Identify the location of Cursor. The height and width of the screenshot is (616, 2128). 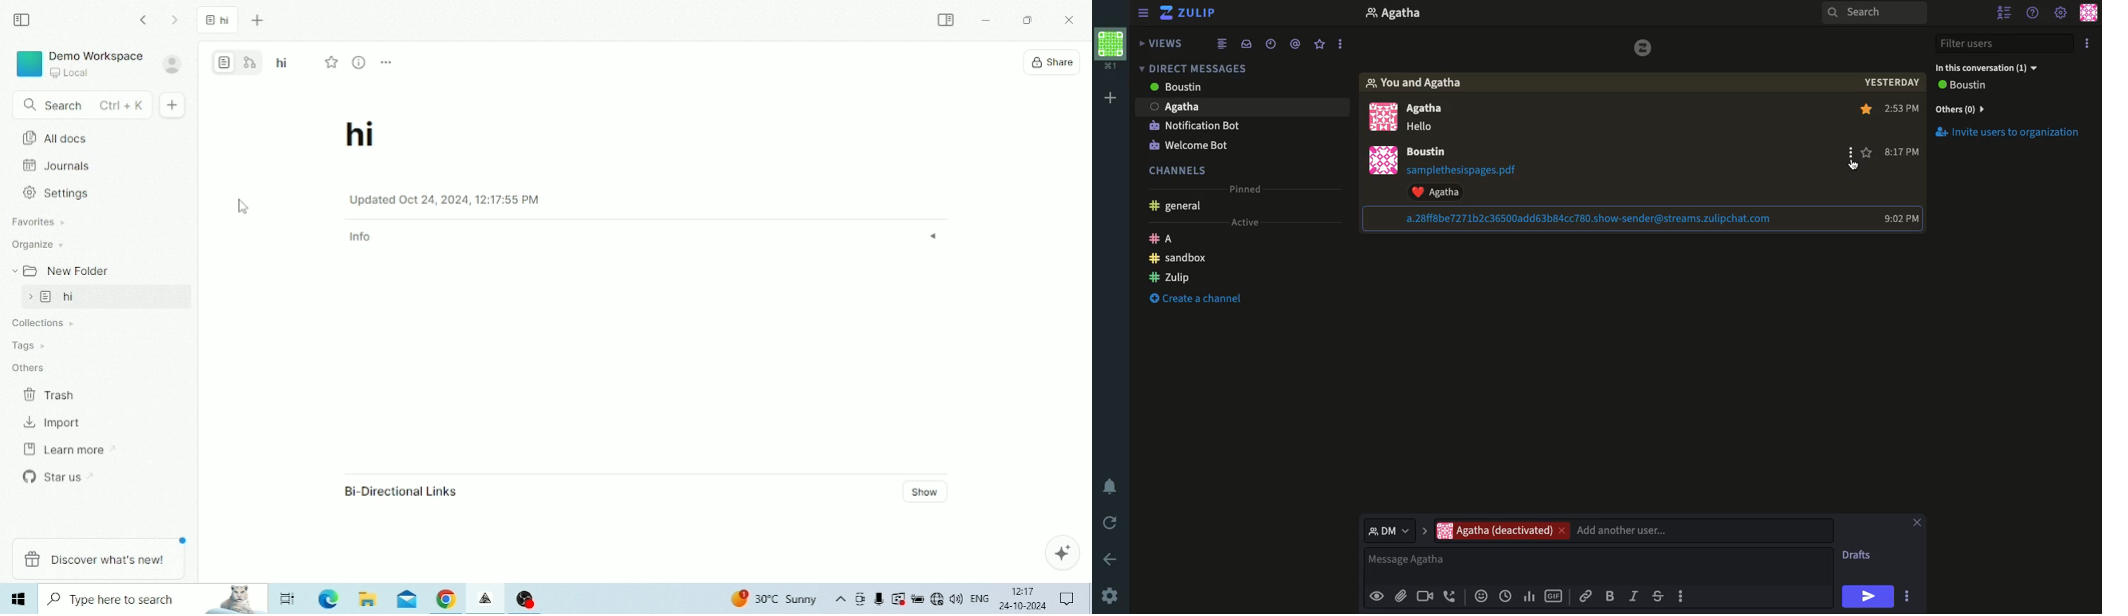
(245, 207).